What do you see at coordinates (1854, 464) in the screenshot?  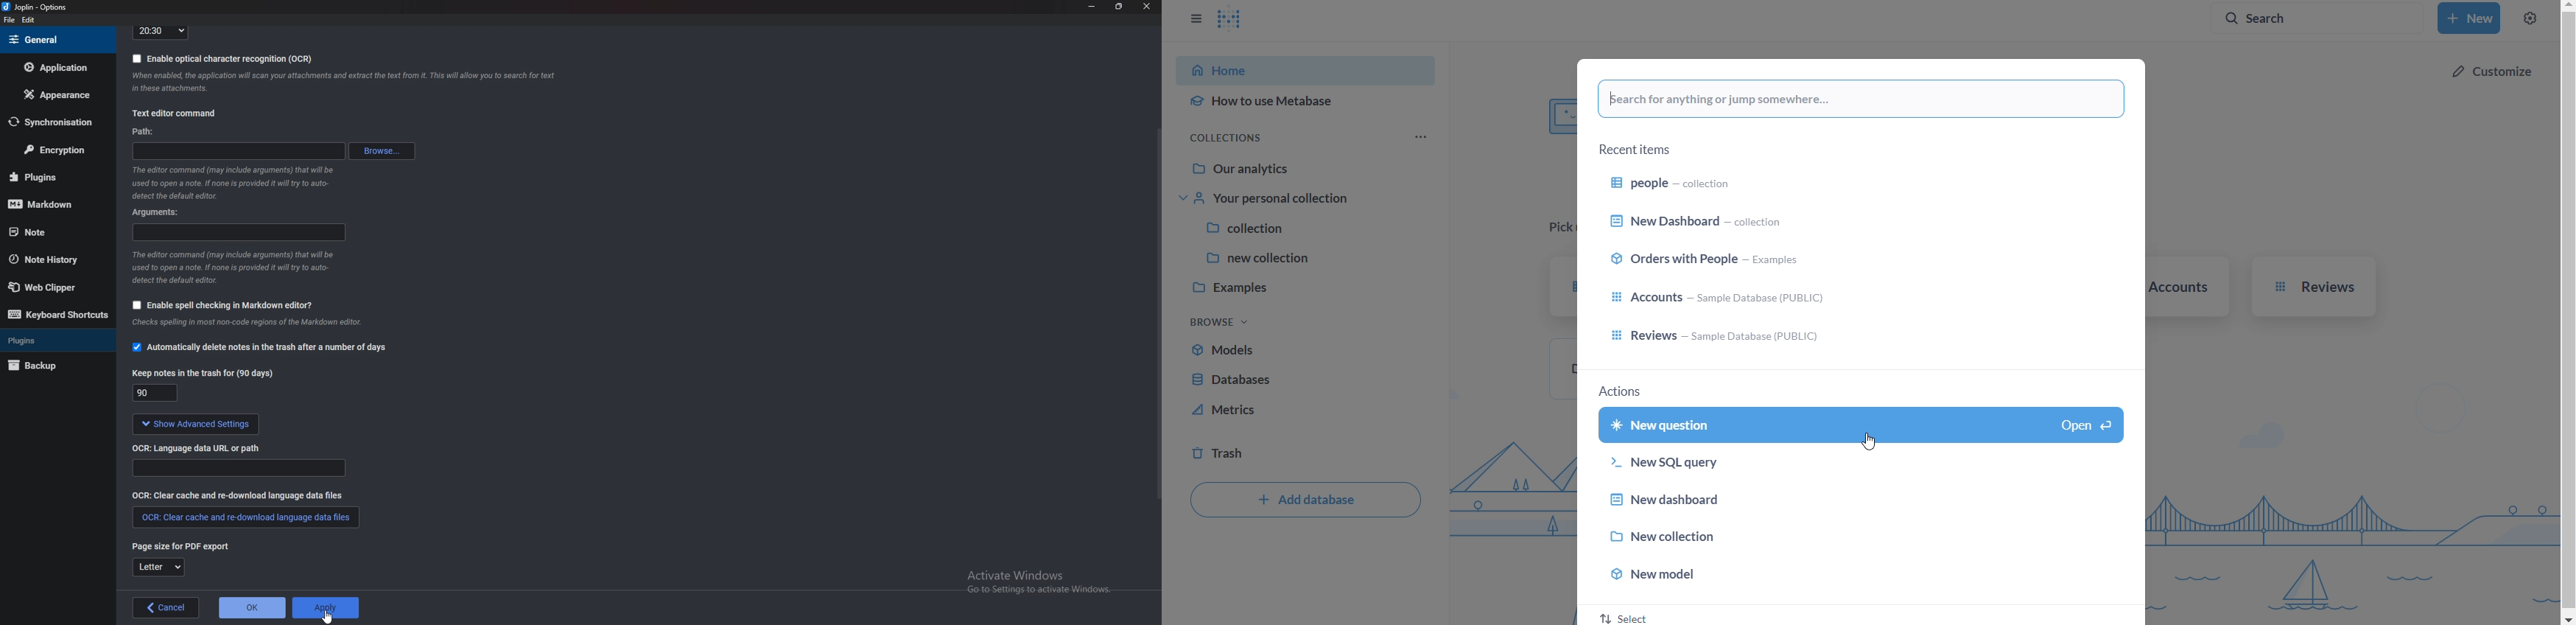 I see `new sql-query` at bounding box center [1854, 464].